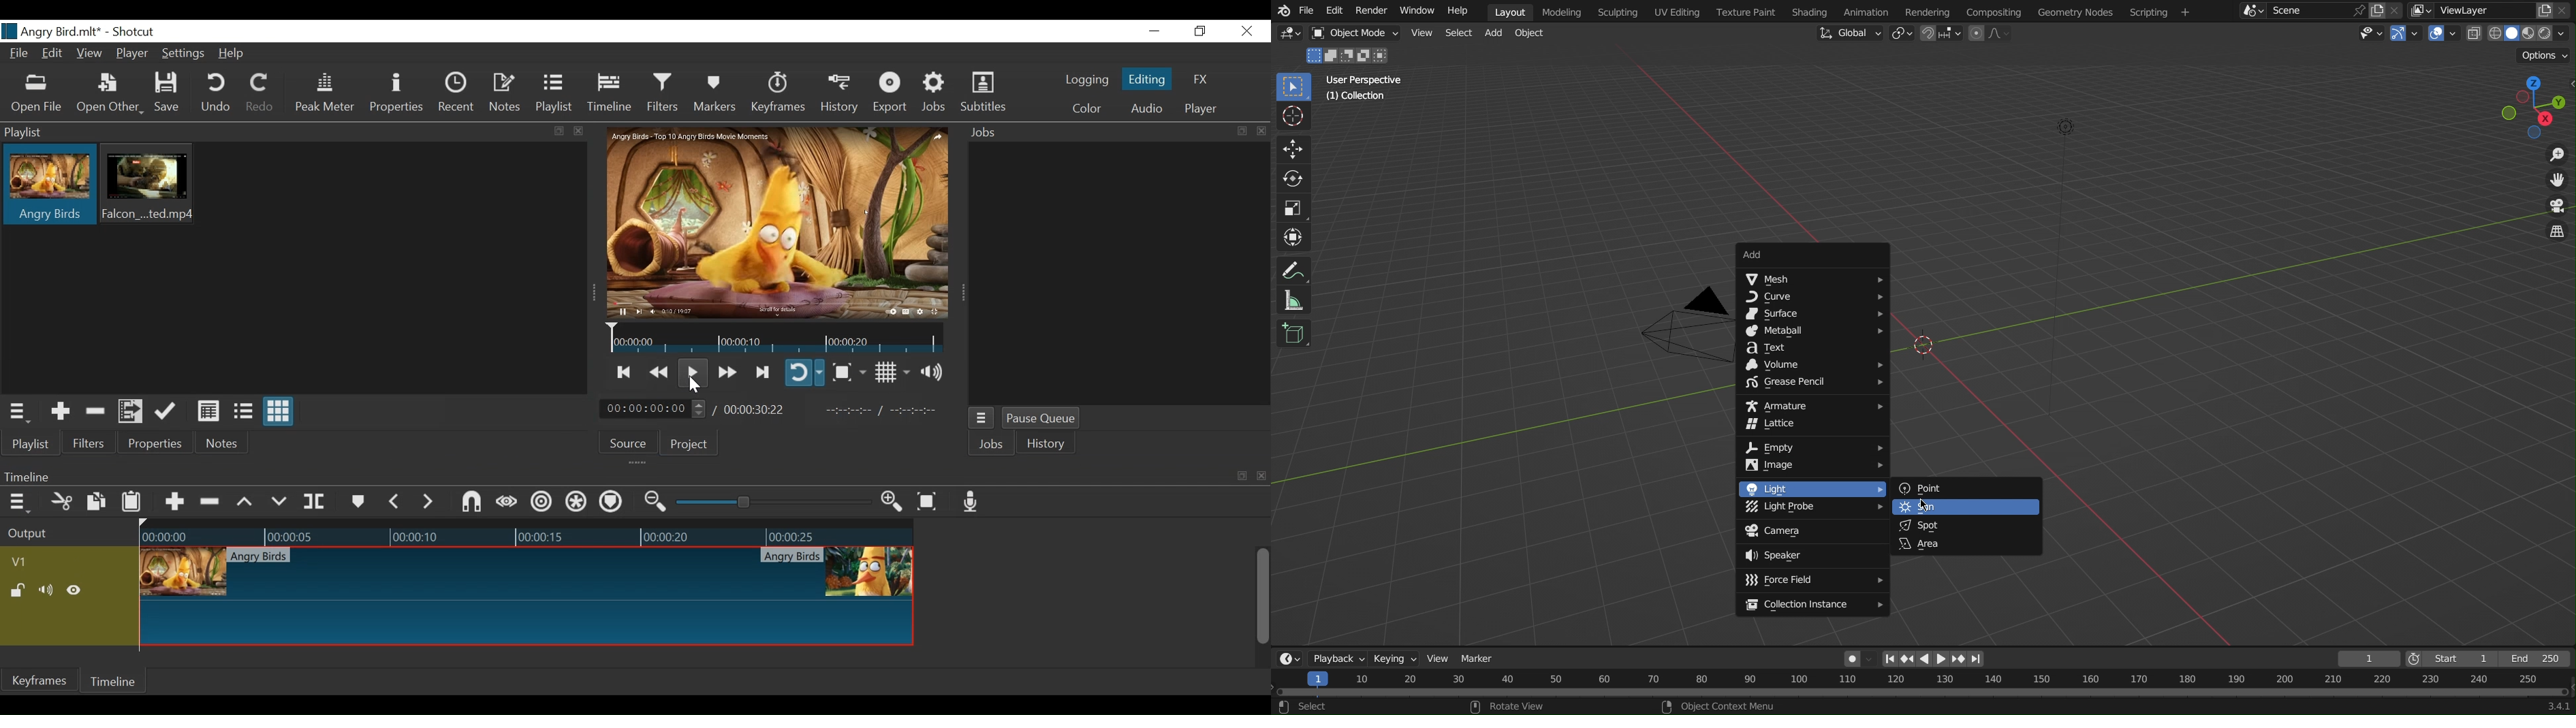  I want to click on Playback, so click(1339, 657).